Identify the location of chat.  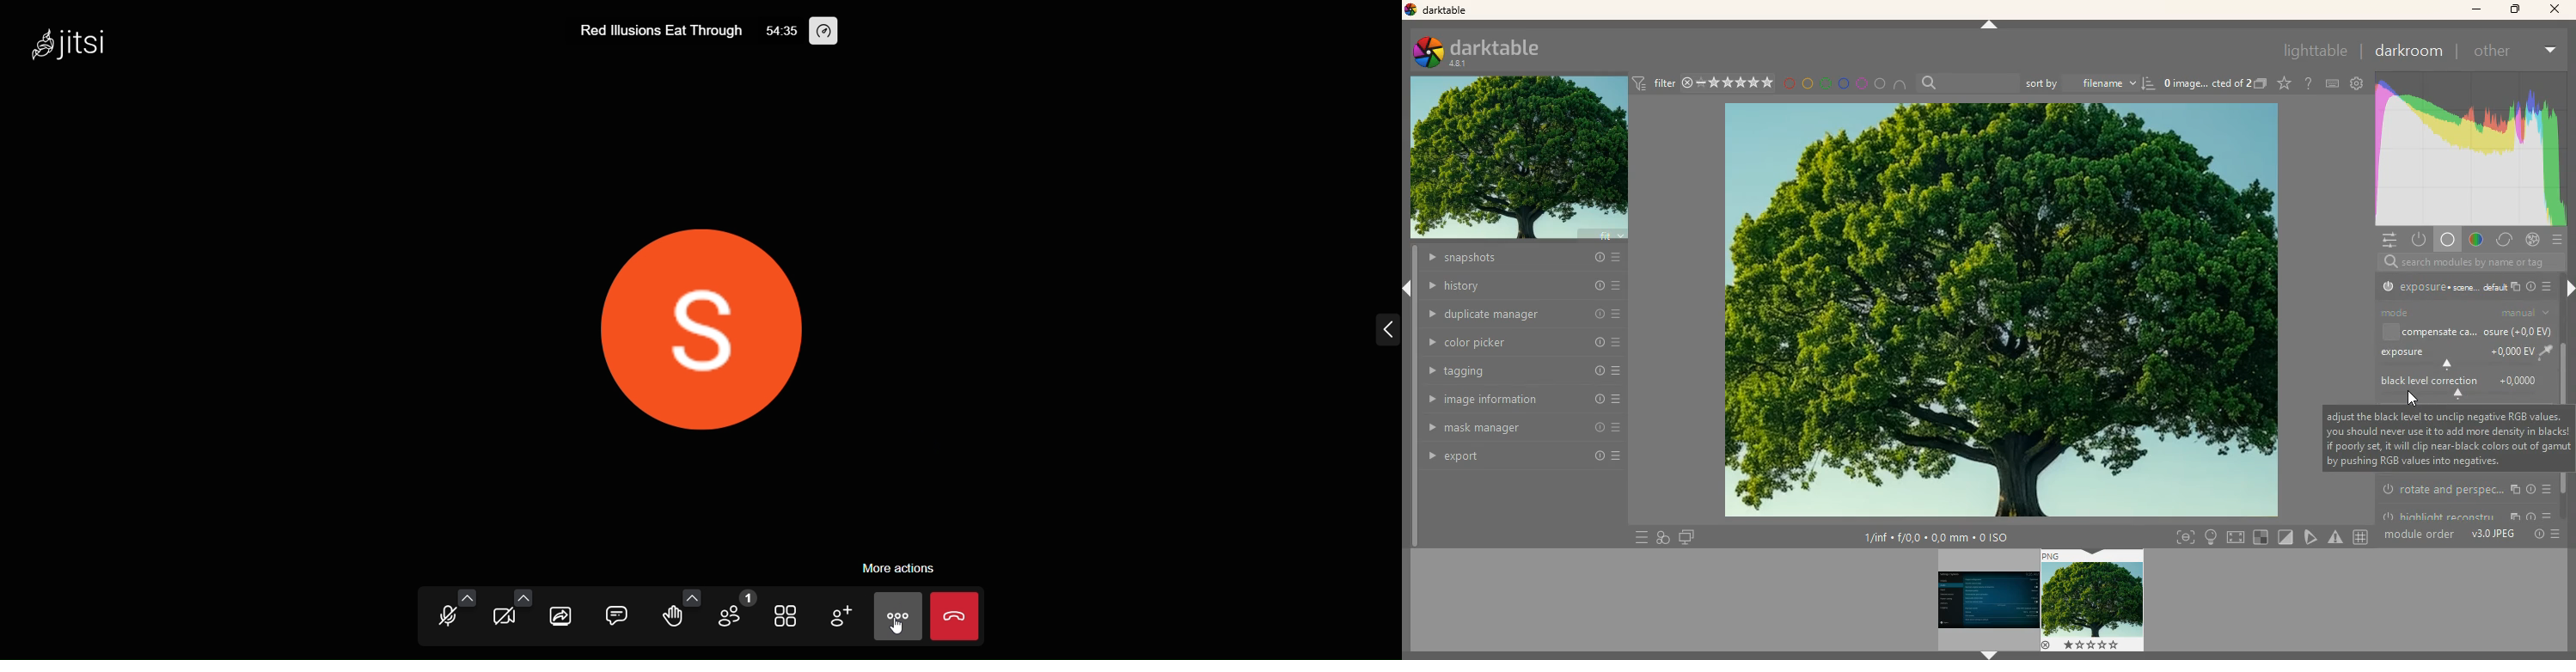
(617, 612).